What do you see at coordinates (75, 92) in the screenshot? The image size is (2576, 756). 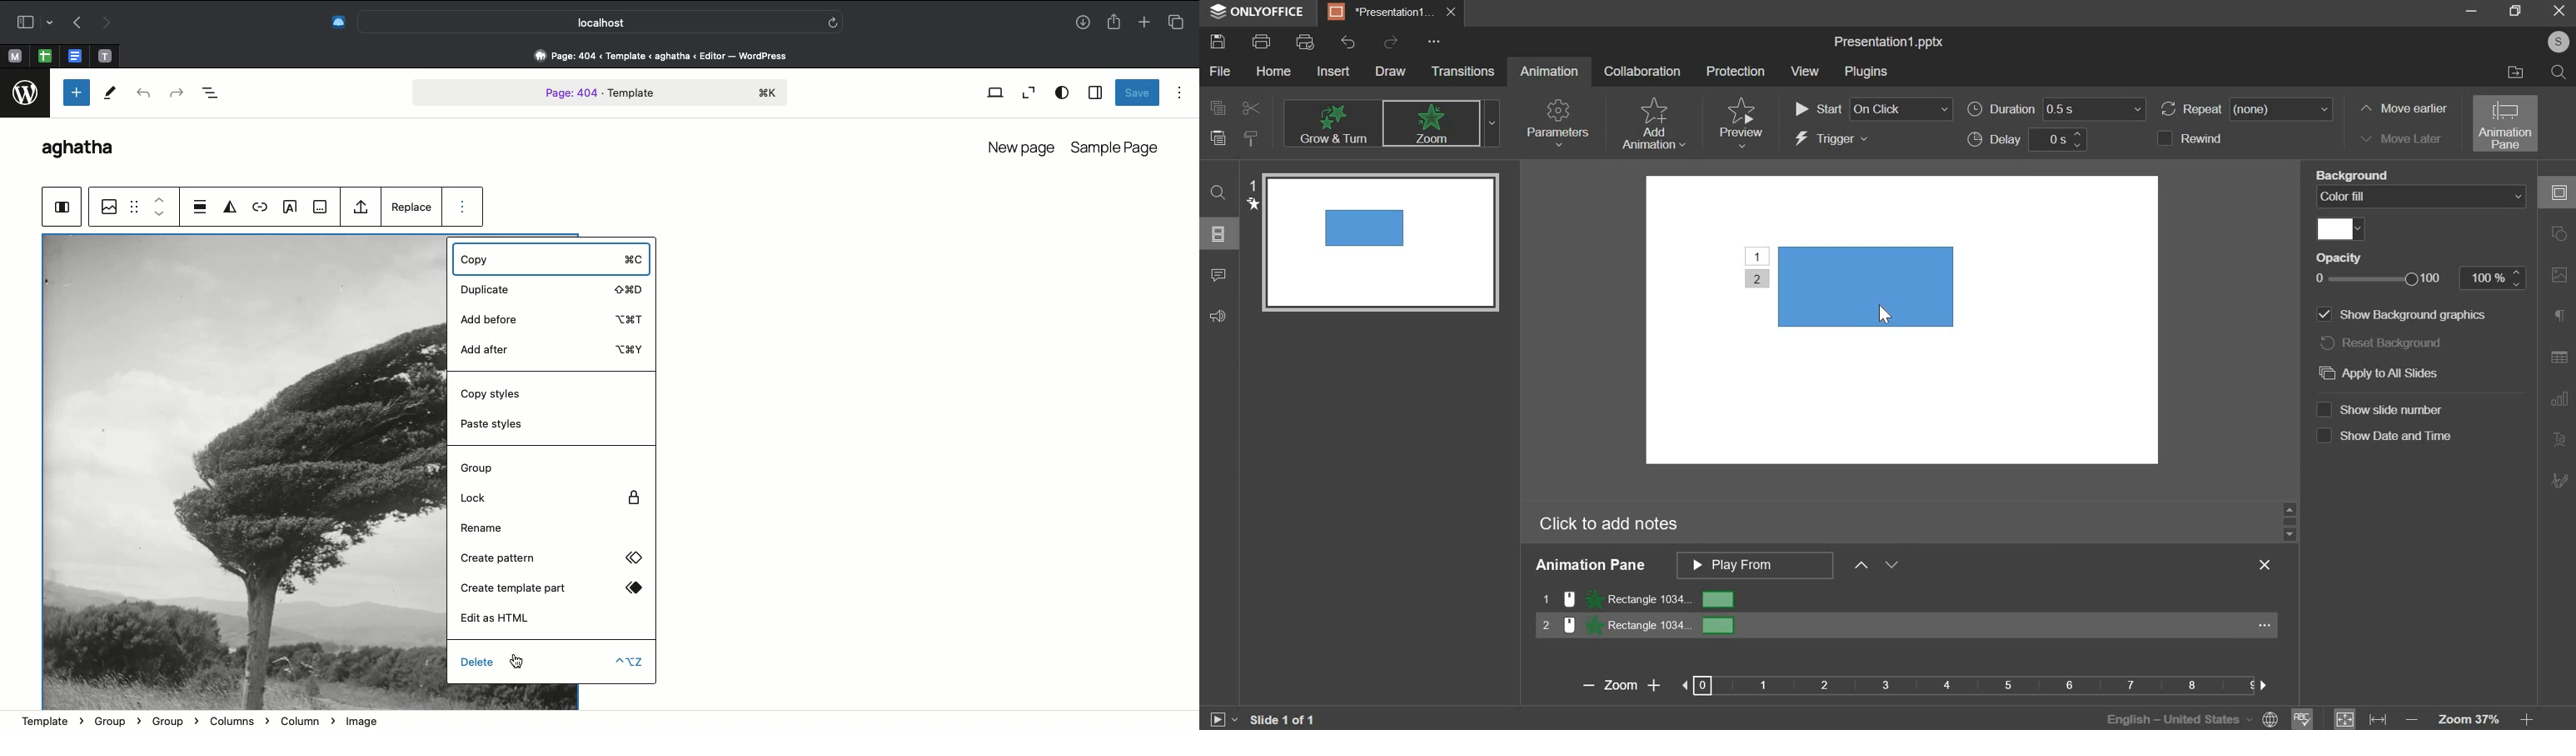 I see `Add new block` at bounding box center [75, 92].